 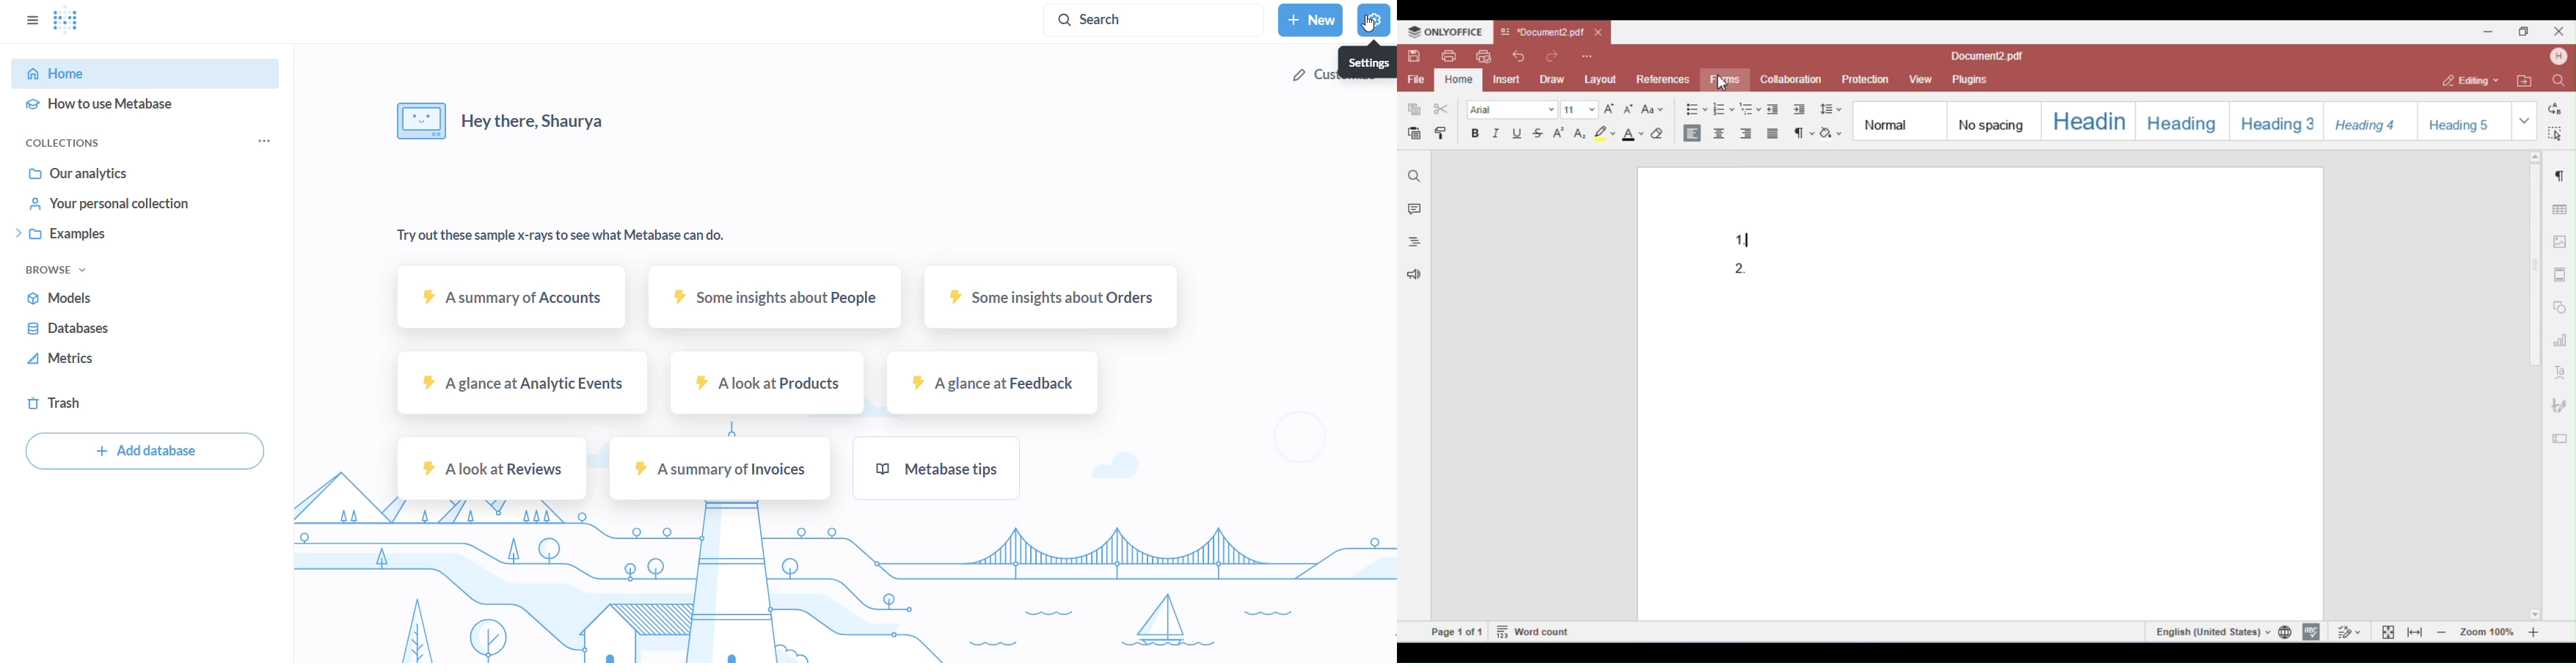 I want to click on ¥ Aglance at Feedback, so click(x=996, y=384).